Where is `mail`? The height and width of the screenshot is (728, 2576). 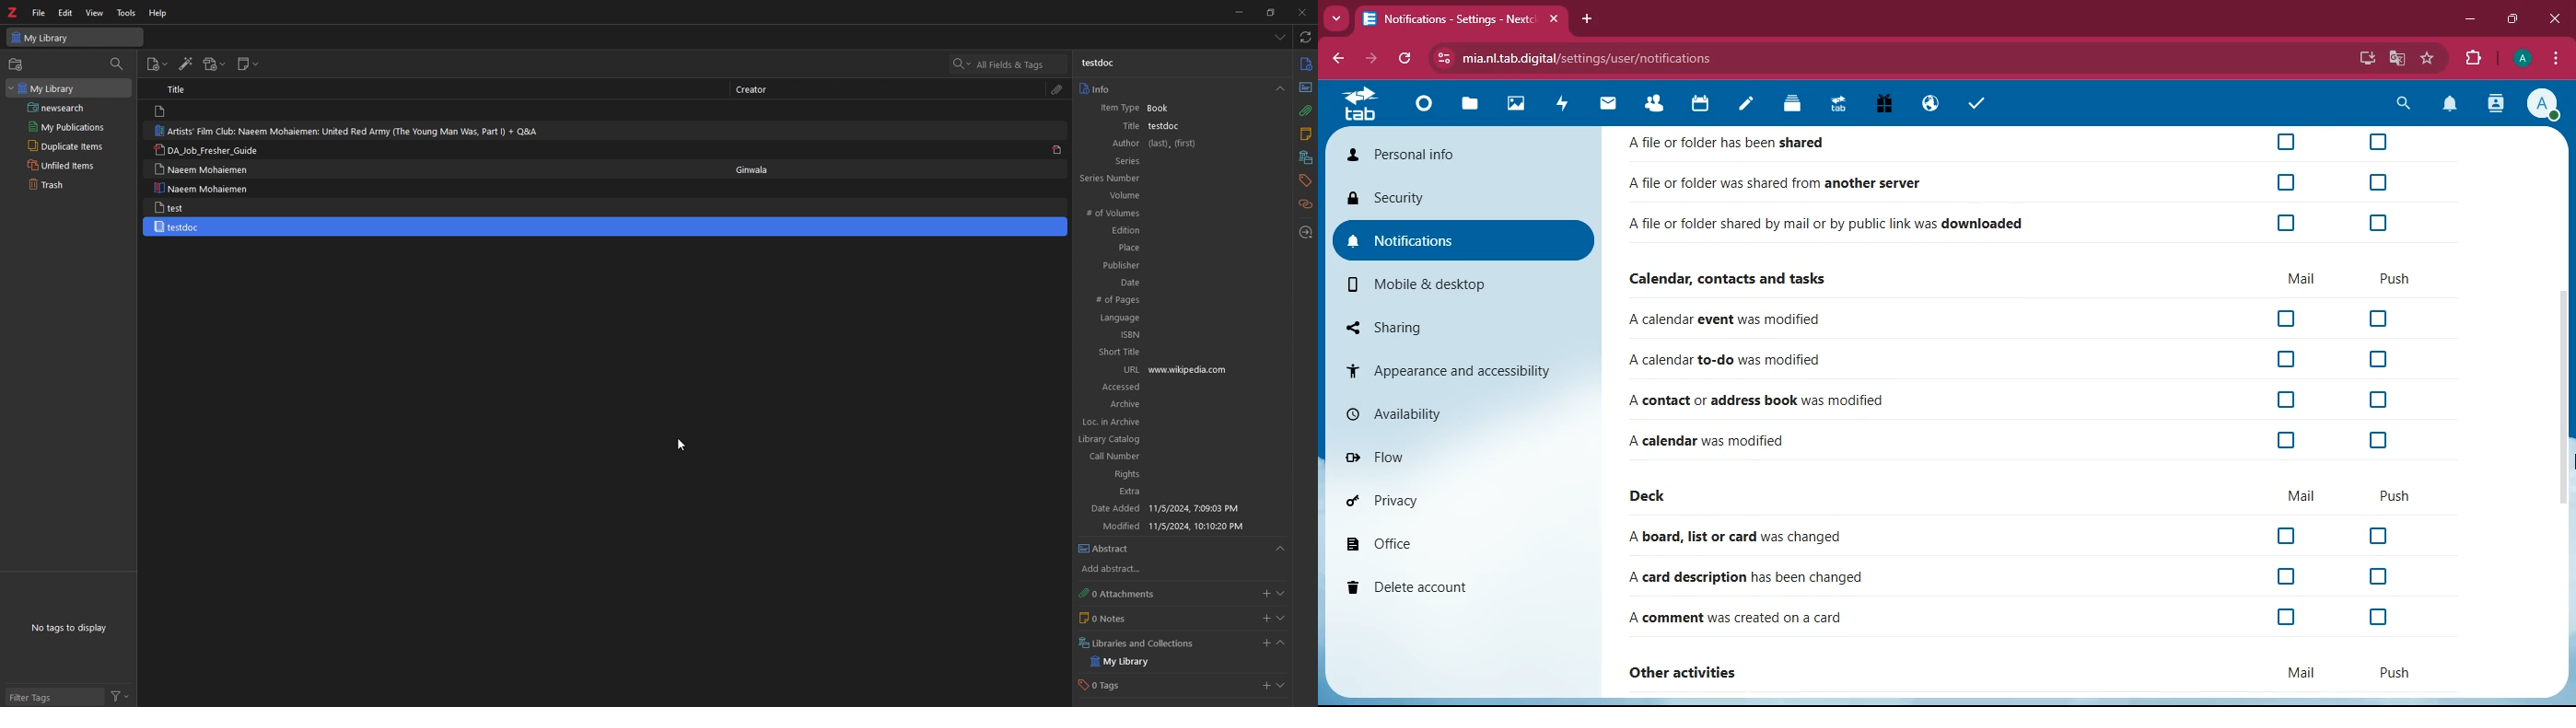
mail is located at coordinates (2304, 495).